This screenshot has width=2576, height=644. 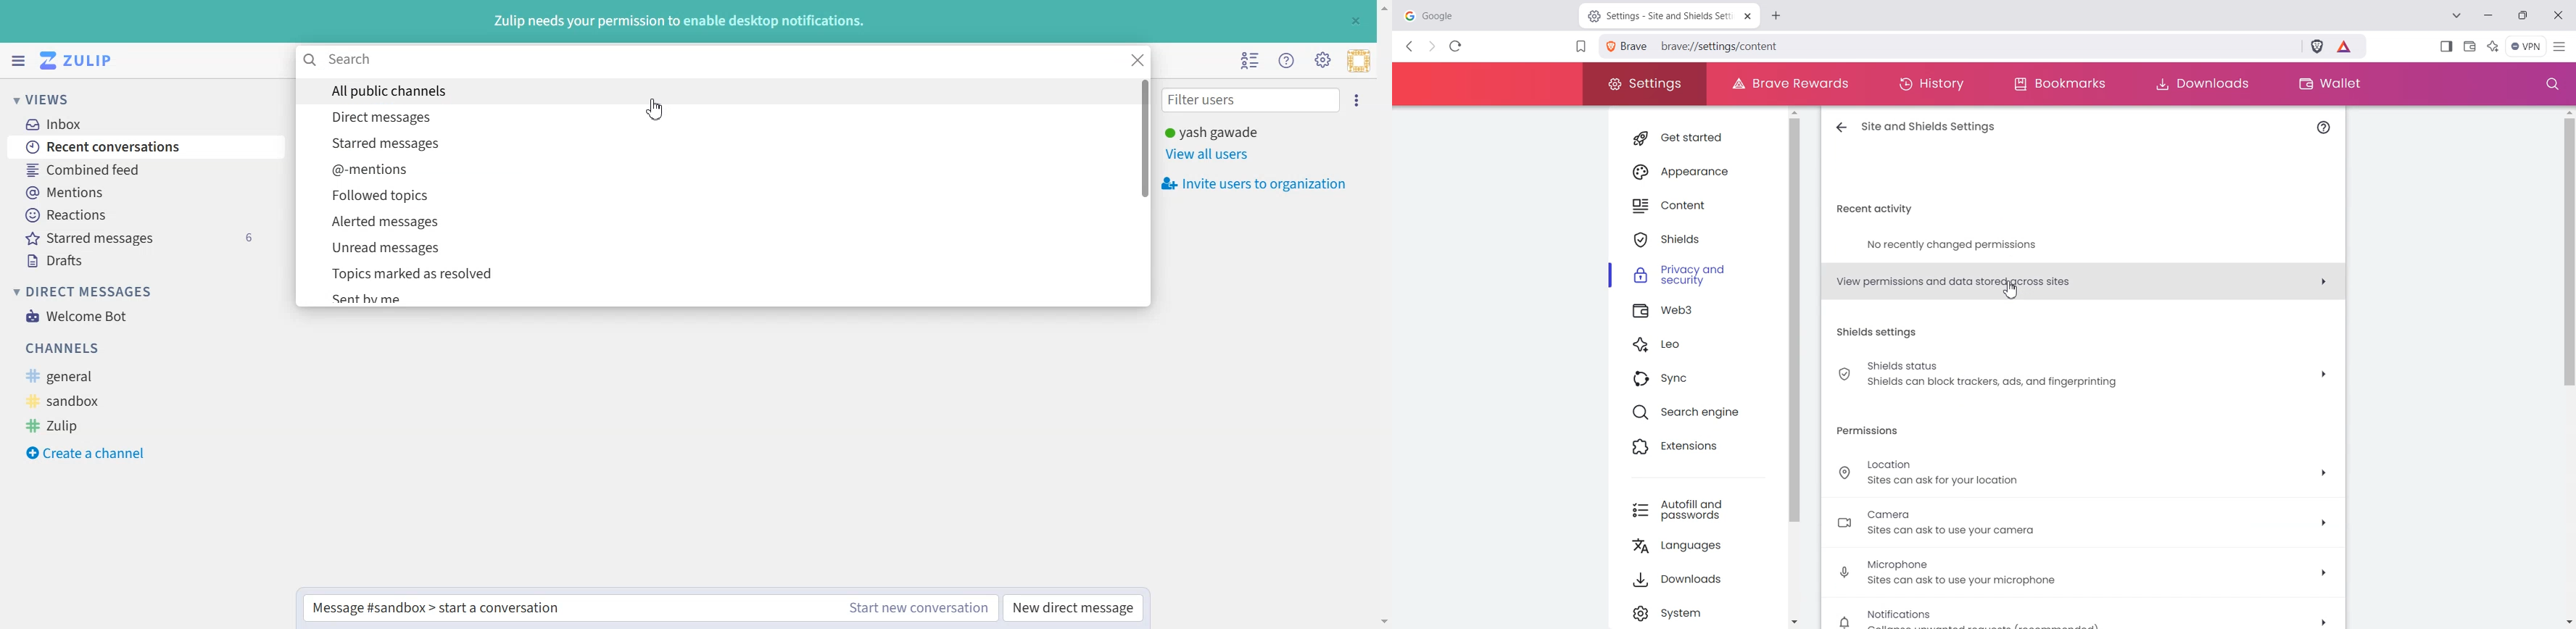 What do you see at coordinates (144, 237) in the screenshot?
I see `Starred messages` at bounding box center [144, 237].